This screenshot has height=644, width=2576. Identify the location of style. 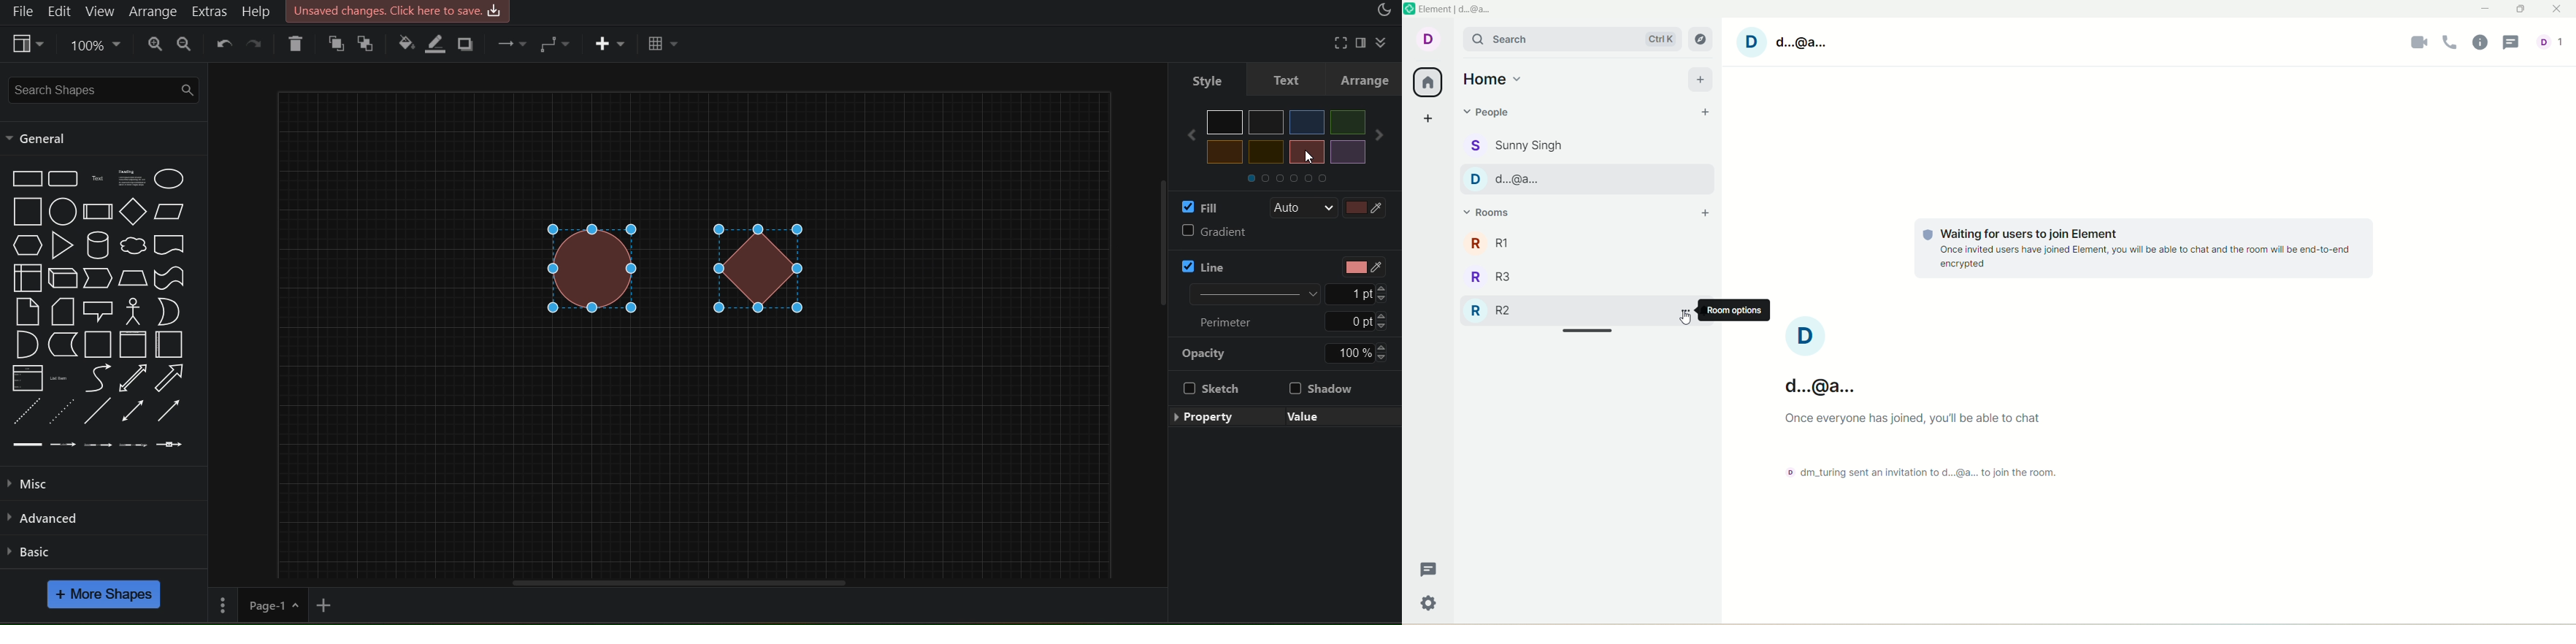
(1203, 79).